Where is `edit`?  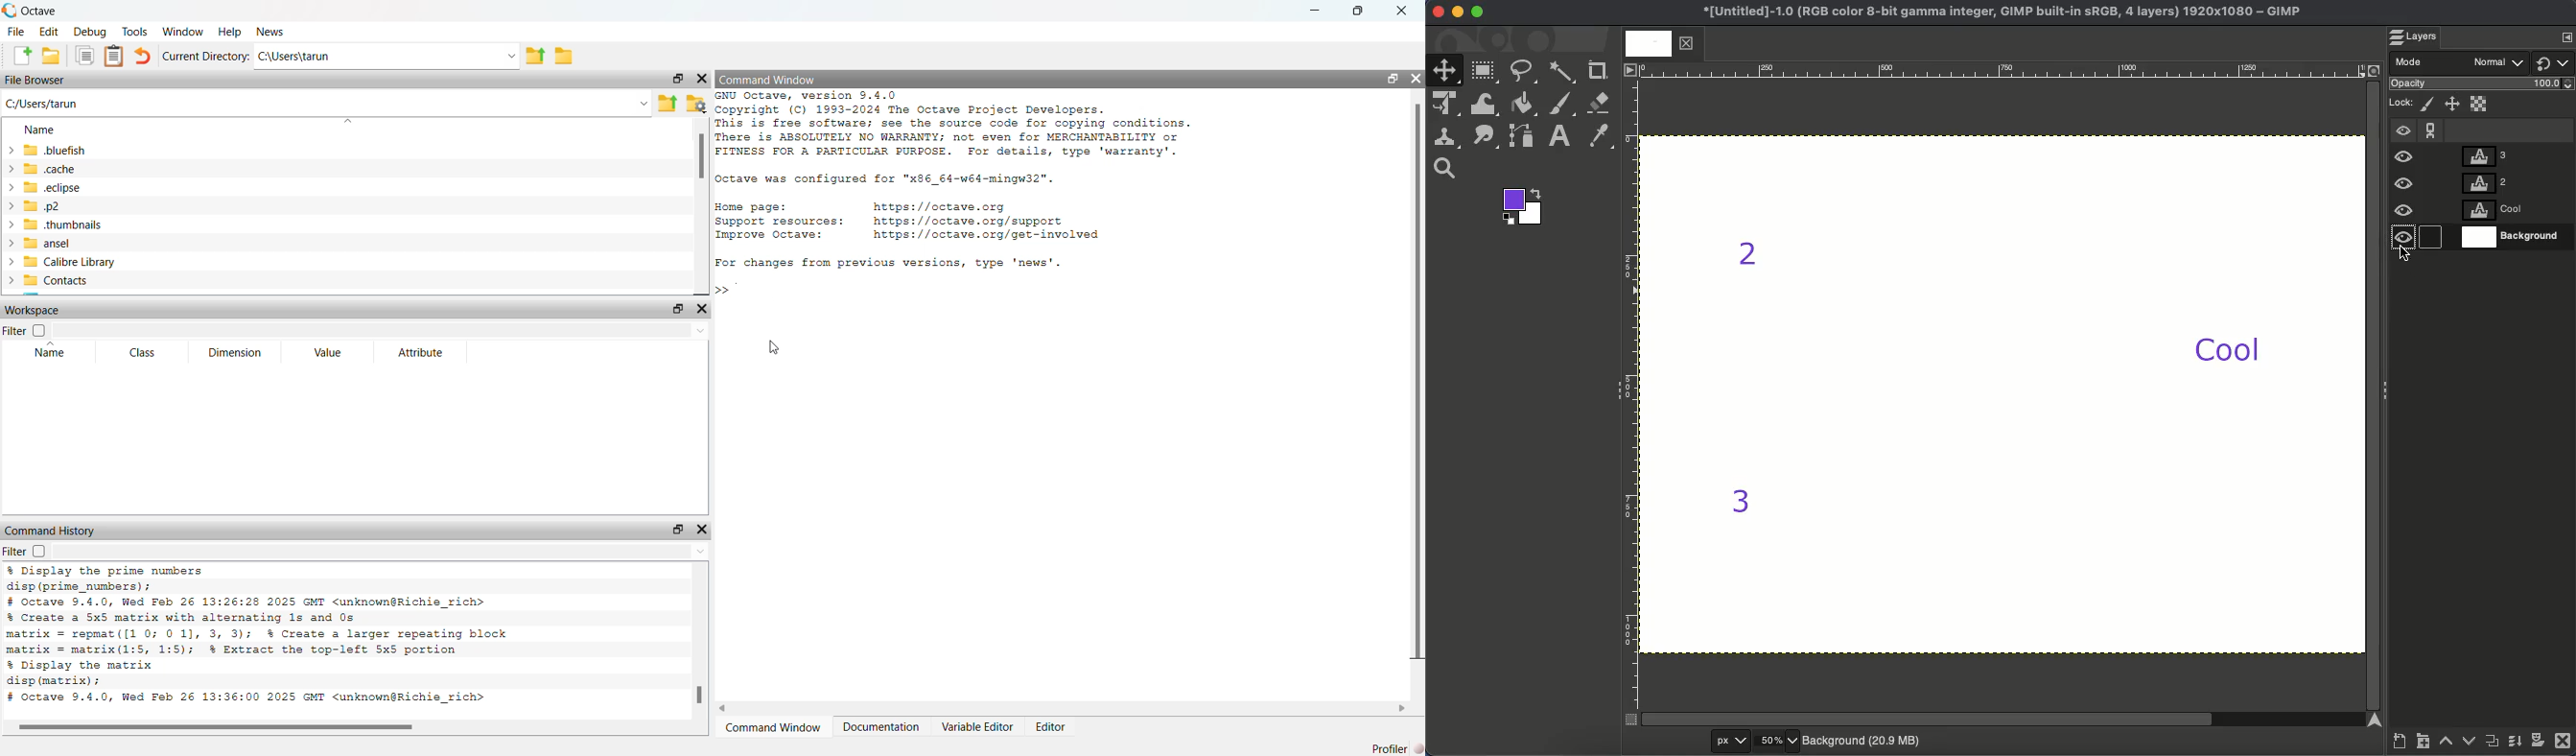
edit is located at coordinates (47, 33).